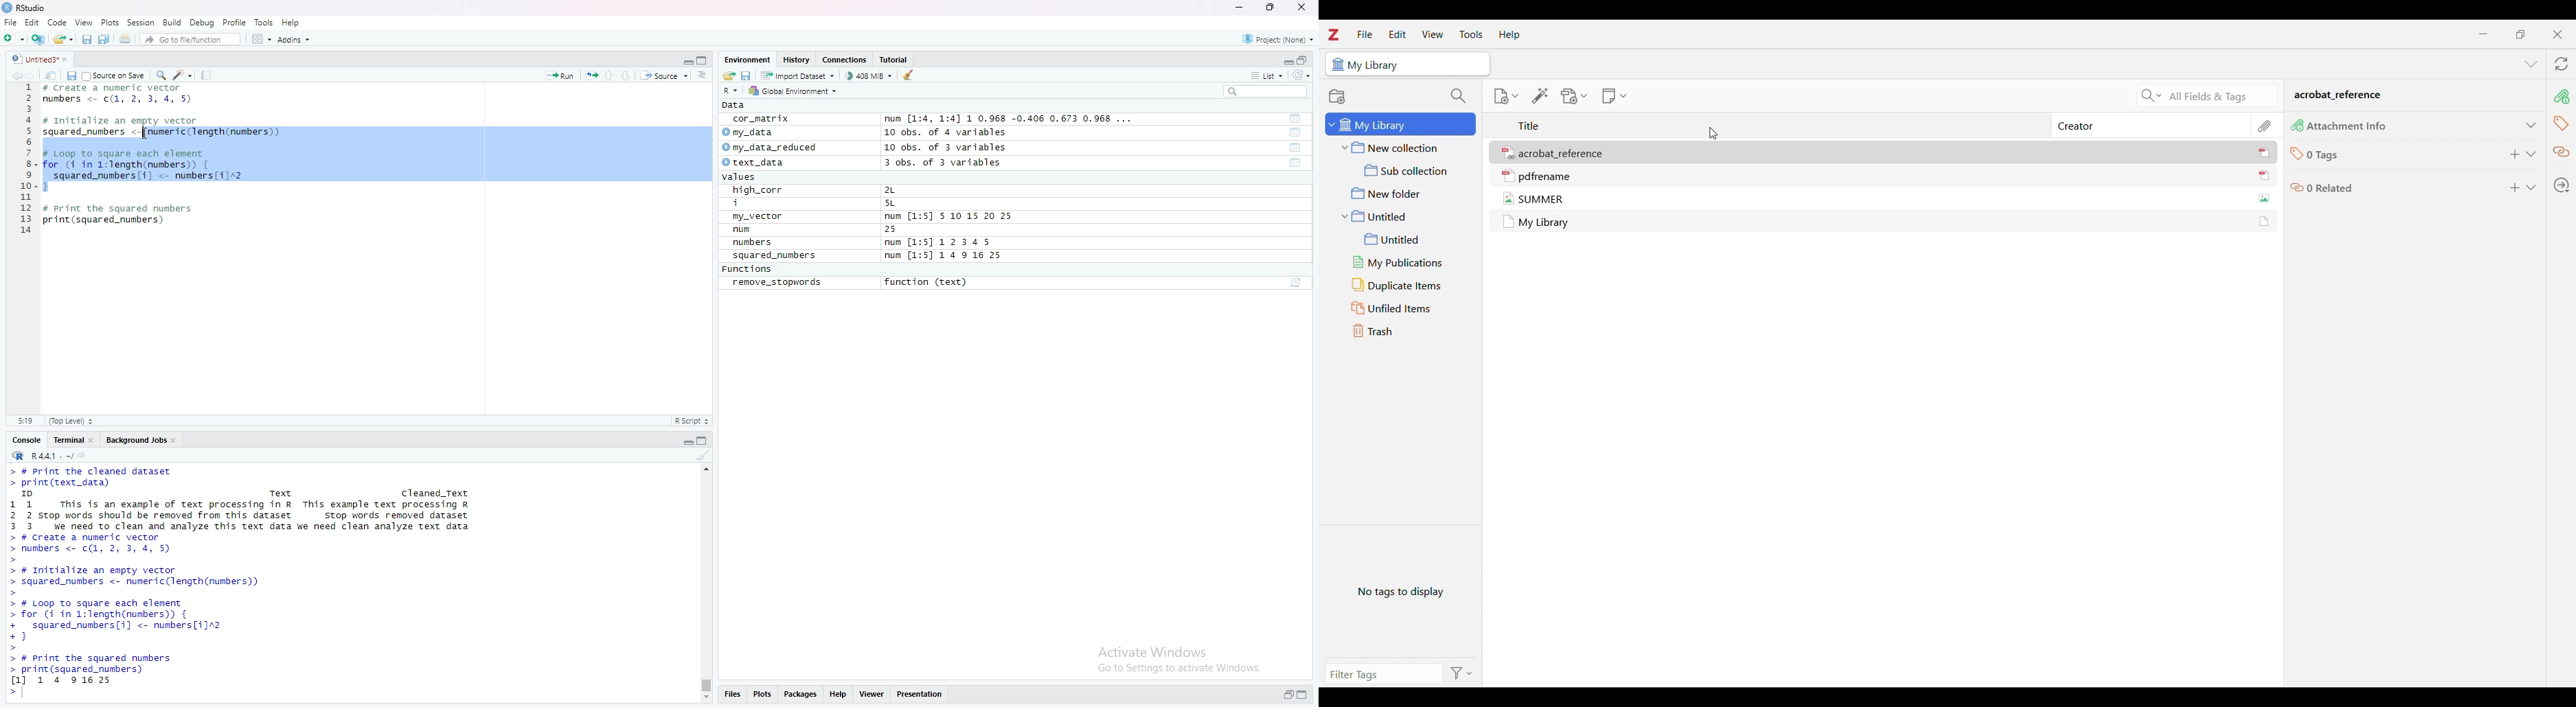 The width and height of the screenshot is (2576, 728). I want to click on Save All open documents, so click(104, 38).